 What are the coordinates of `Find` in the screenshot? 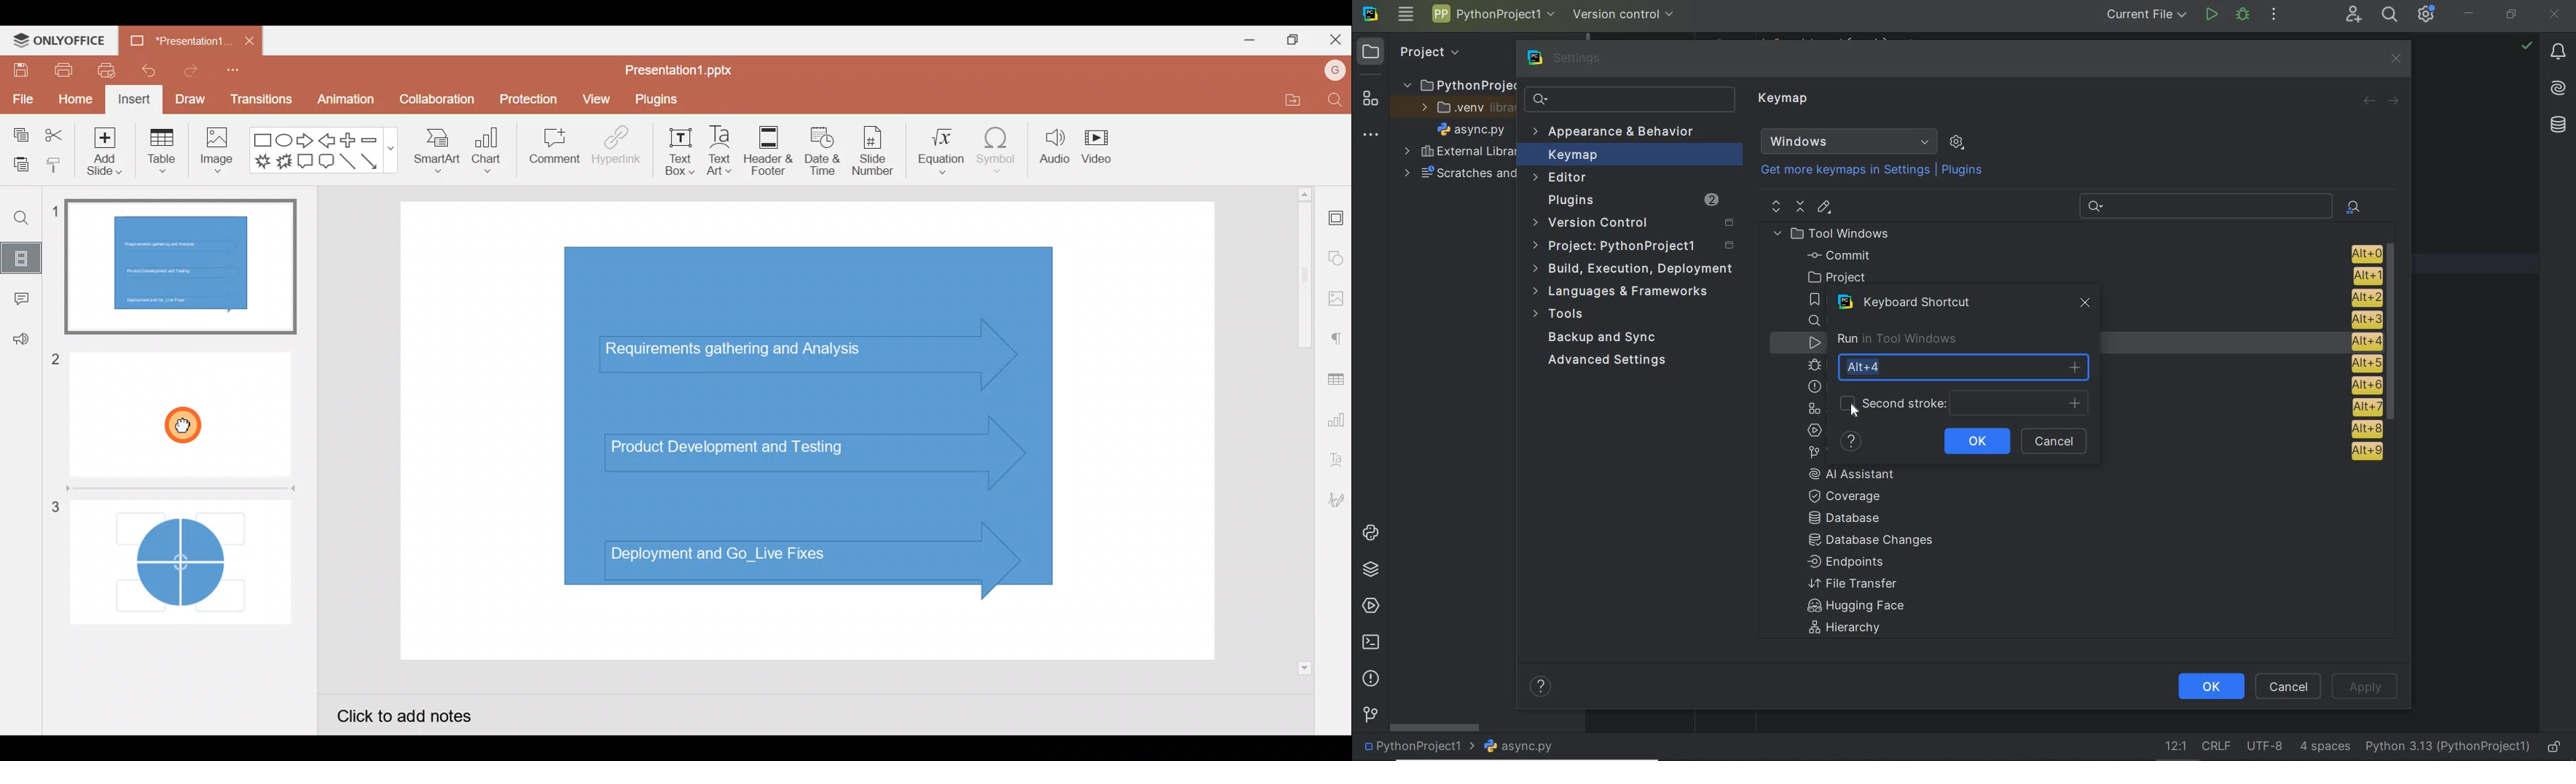 It's located at (1332, 101).